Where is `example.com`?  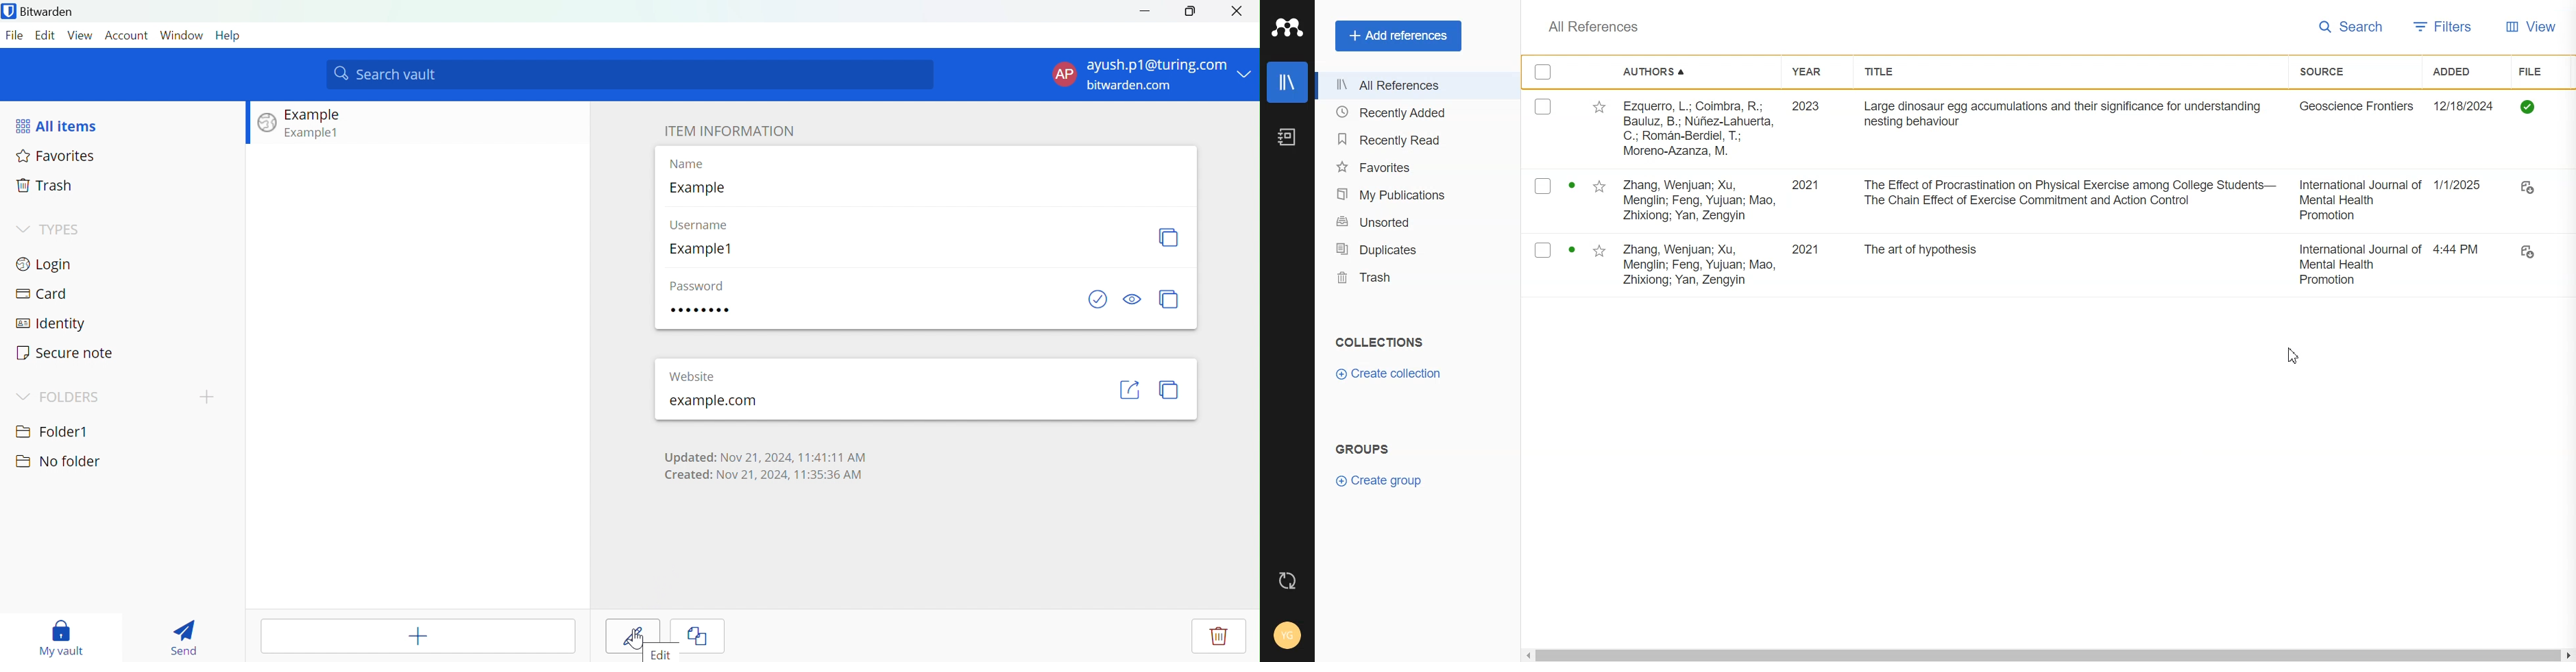 example.com is located at coordinates (742, 405).